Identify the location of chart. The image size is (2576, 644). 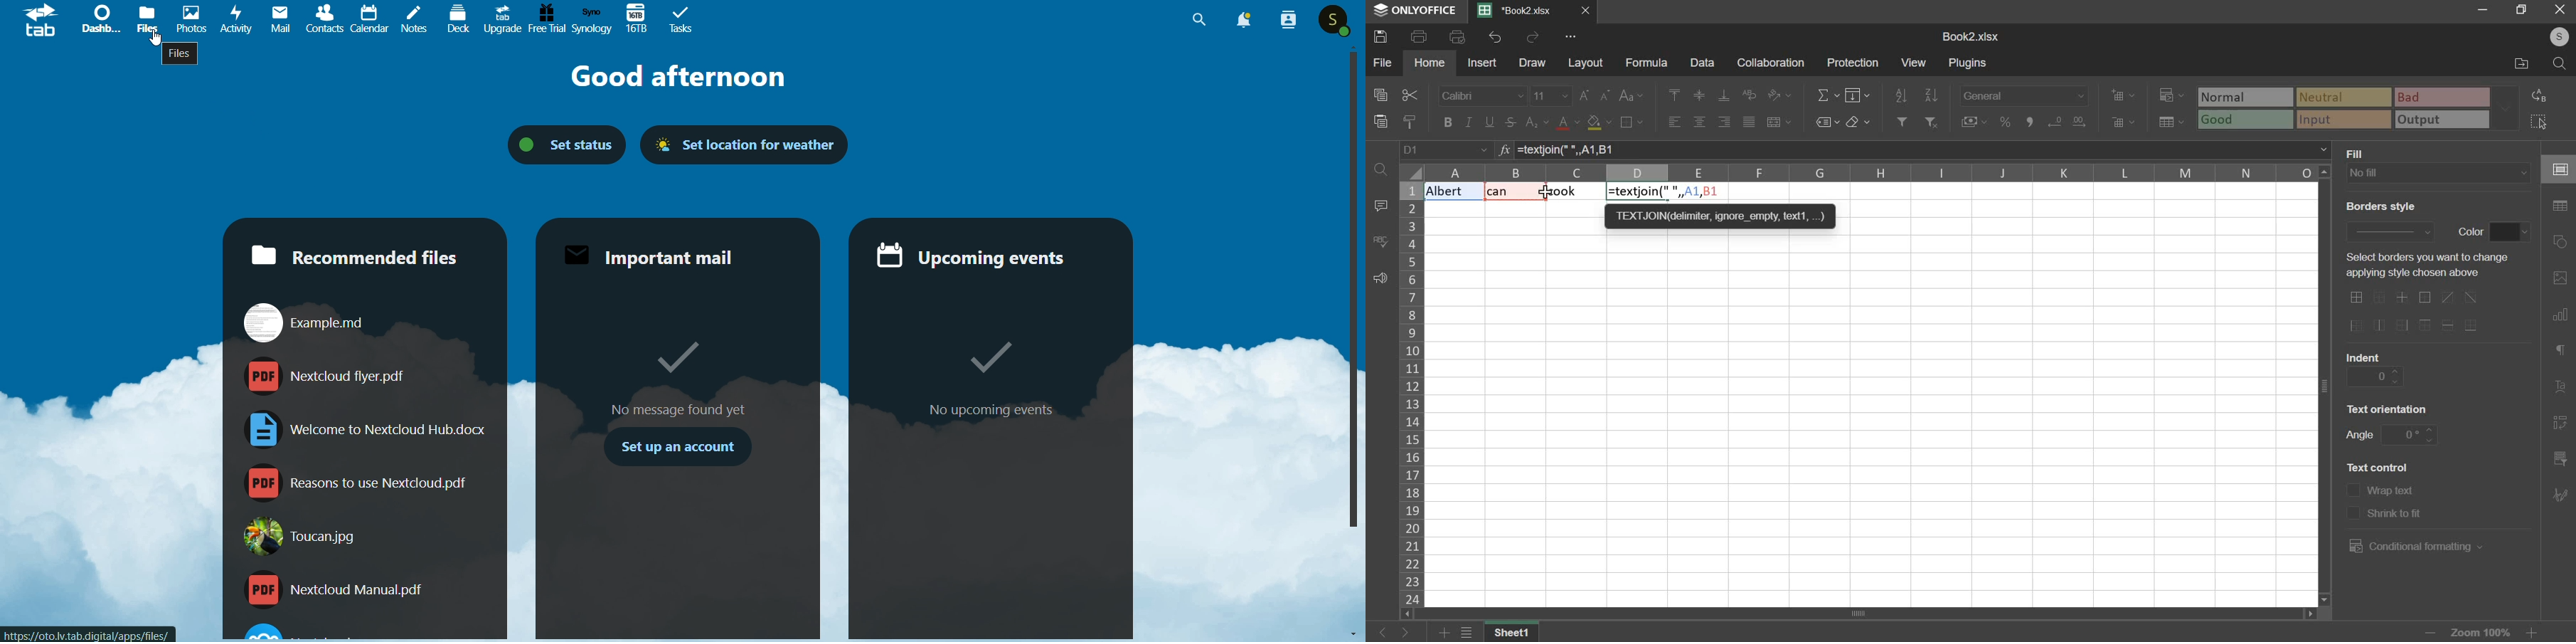
(2560, 317).